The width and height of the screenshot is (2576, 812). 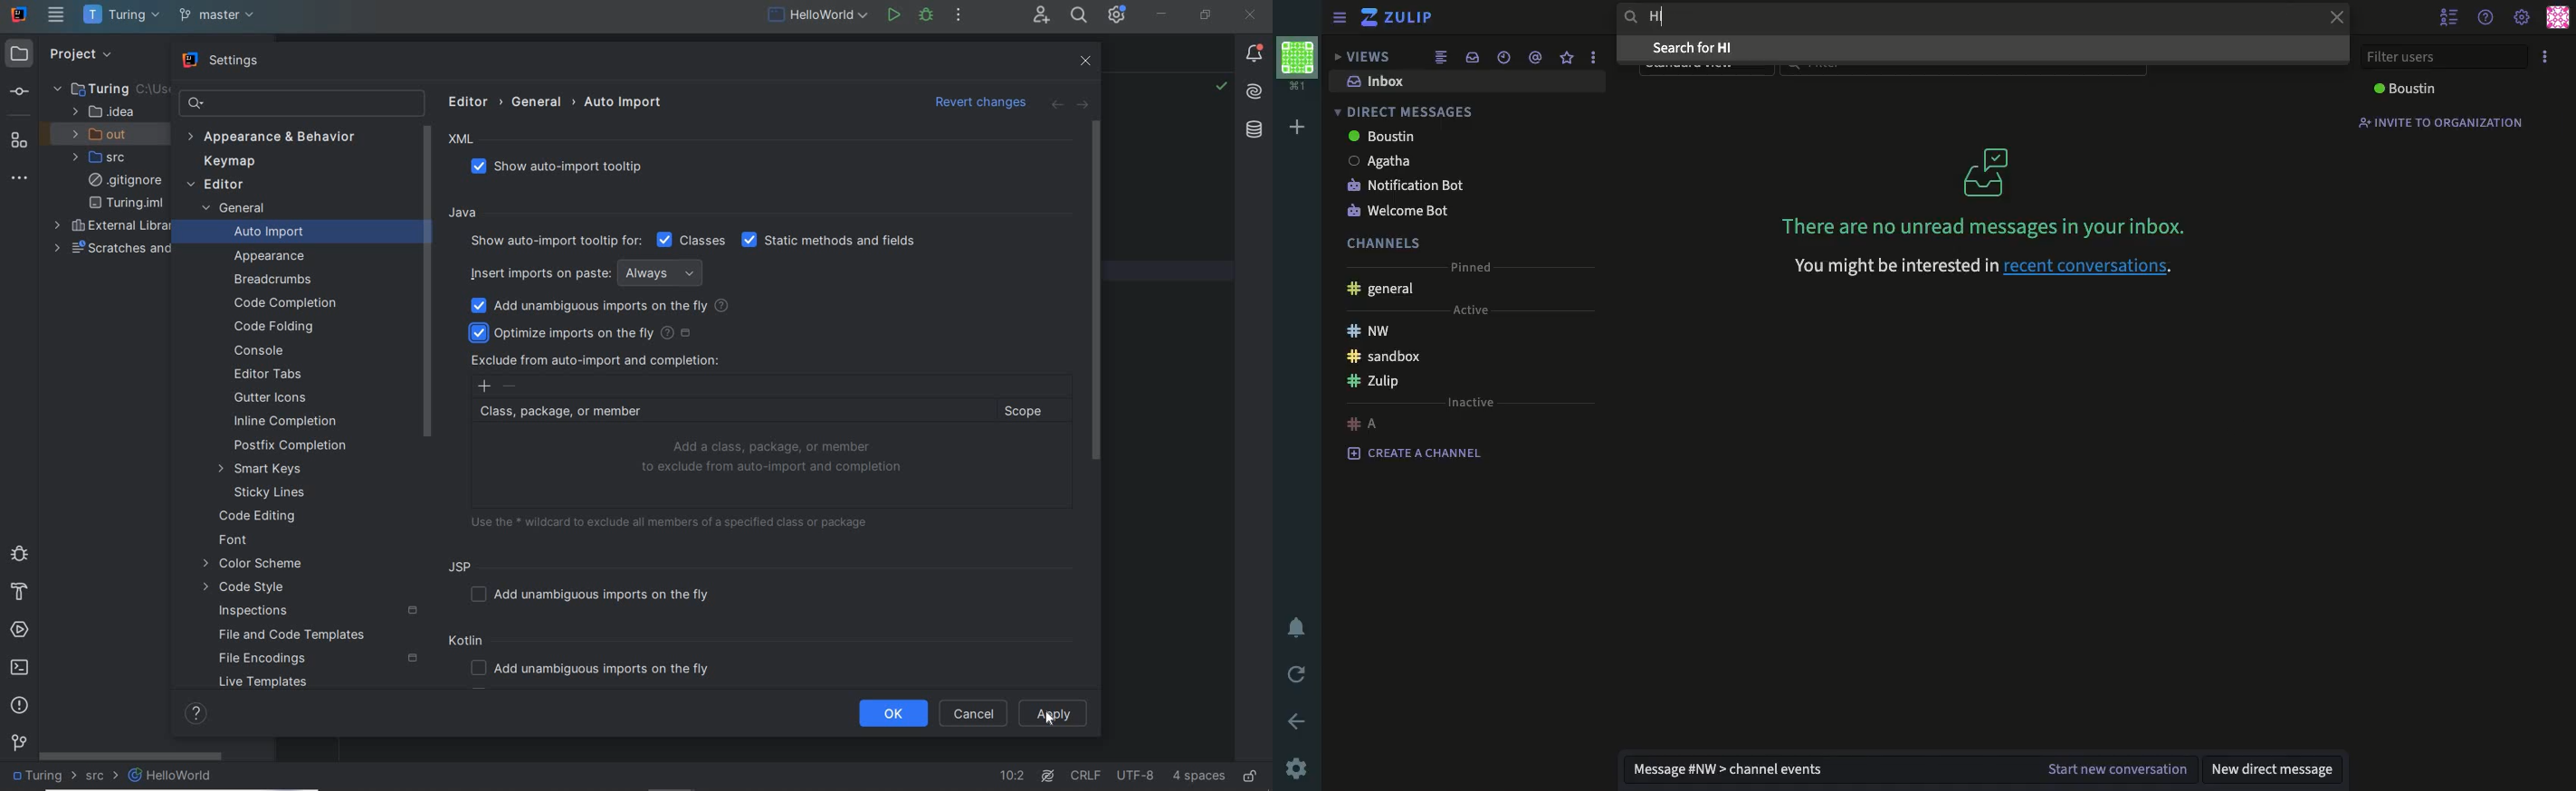 I want to click on help, so click(x=2484, y=20).